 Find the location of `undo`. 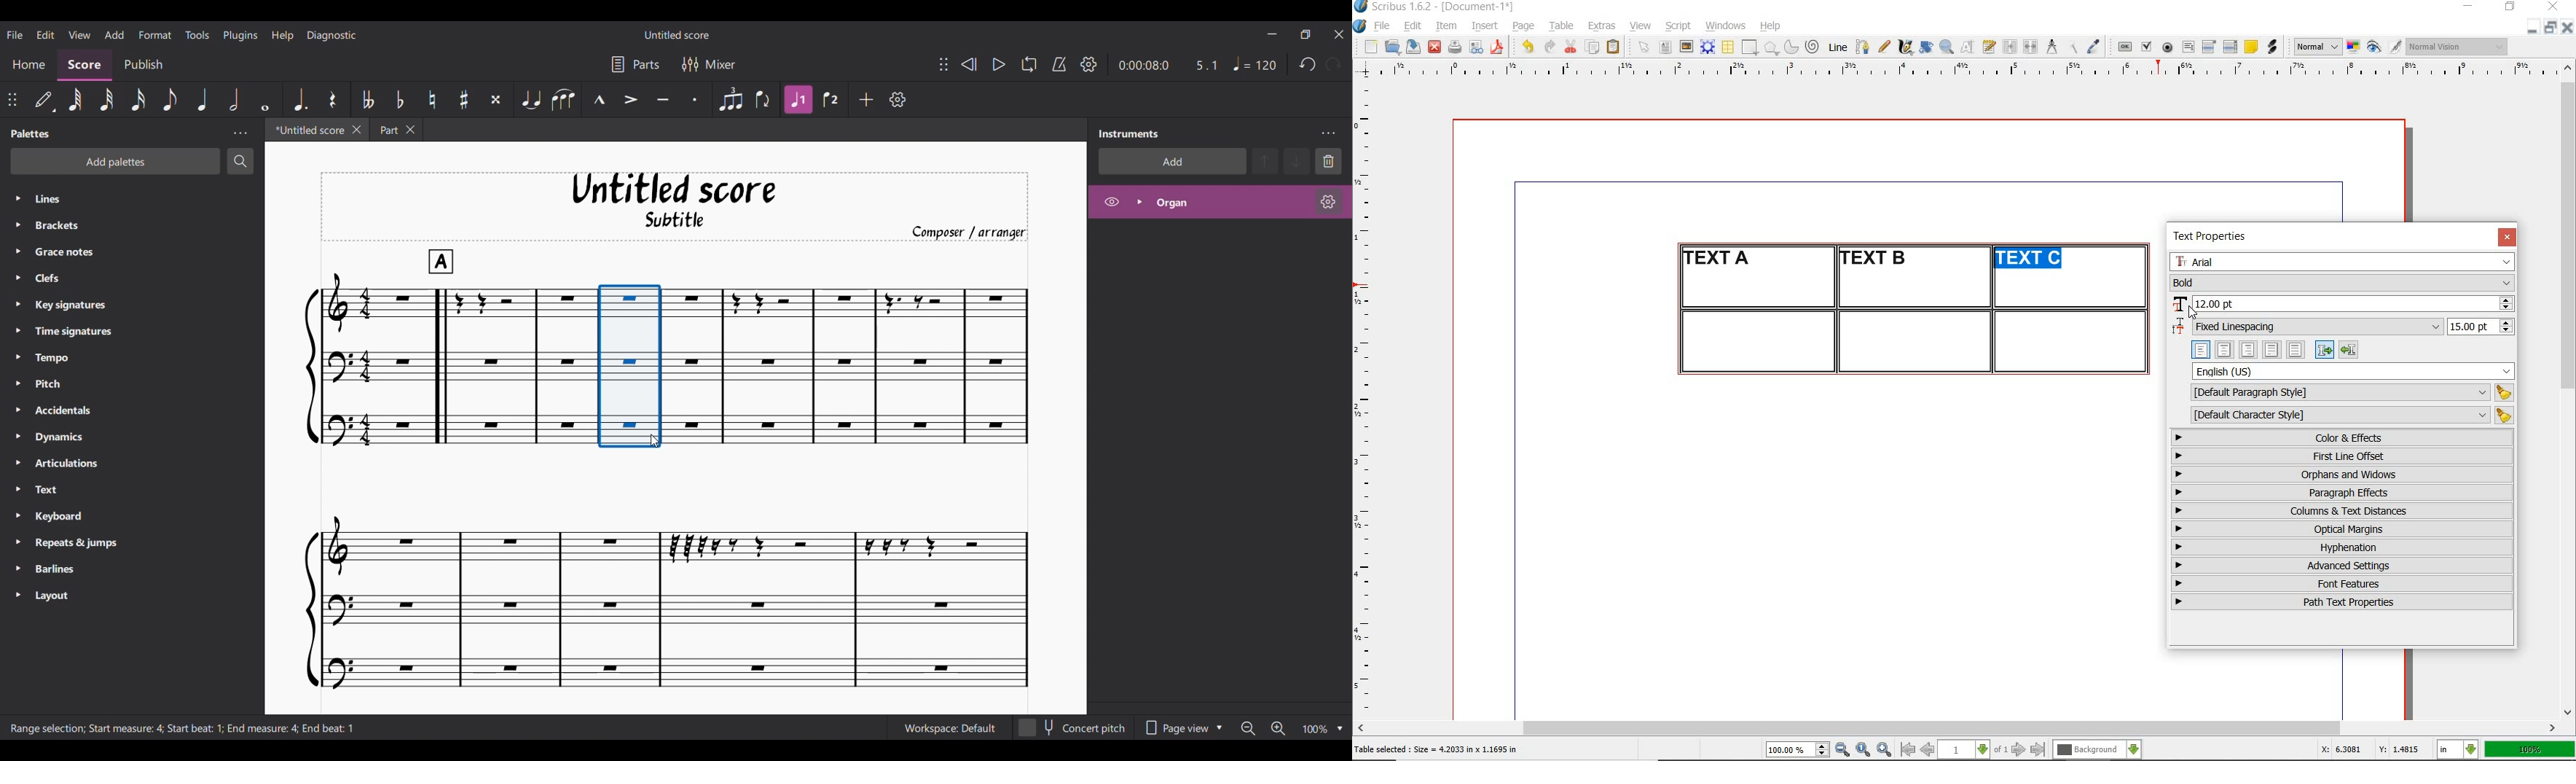

undo is located at coordinates (1527, 47).